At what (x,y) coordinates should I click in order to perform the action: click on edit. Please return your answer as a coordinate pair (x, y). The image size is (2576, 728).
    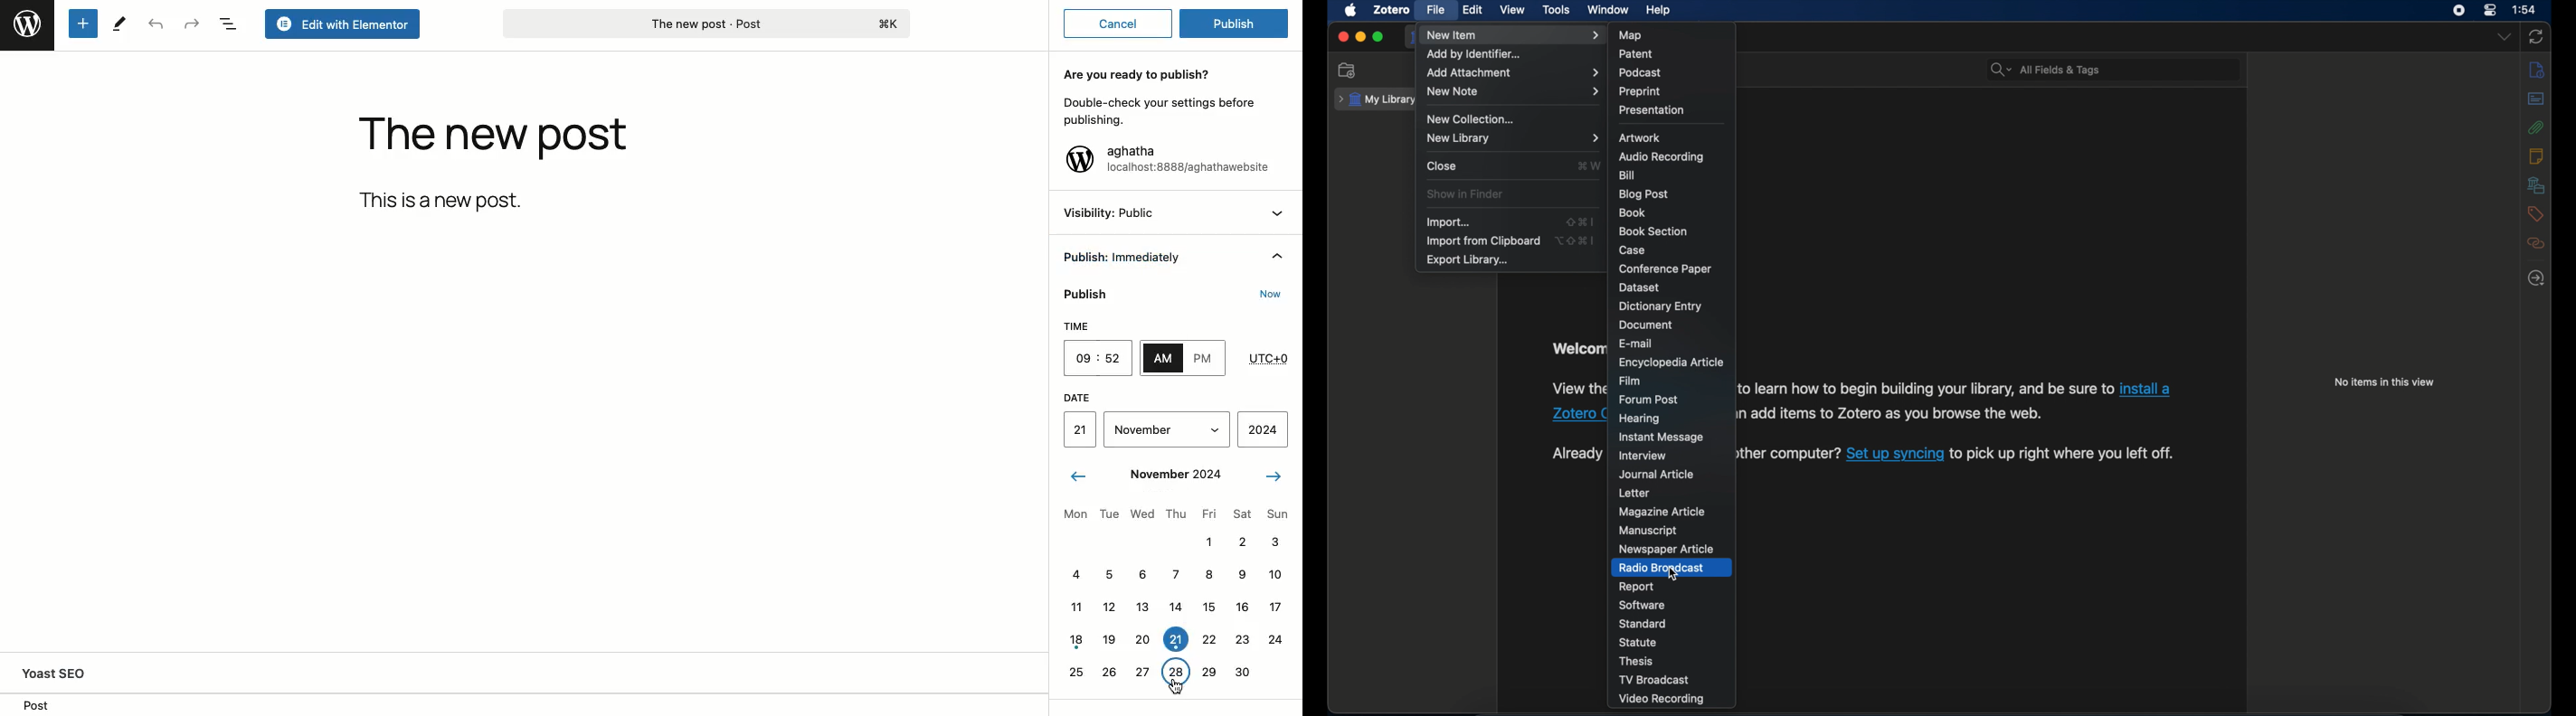
    Looking at the image, I should click on (1473, 10).